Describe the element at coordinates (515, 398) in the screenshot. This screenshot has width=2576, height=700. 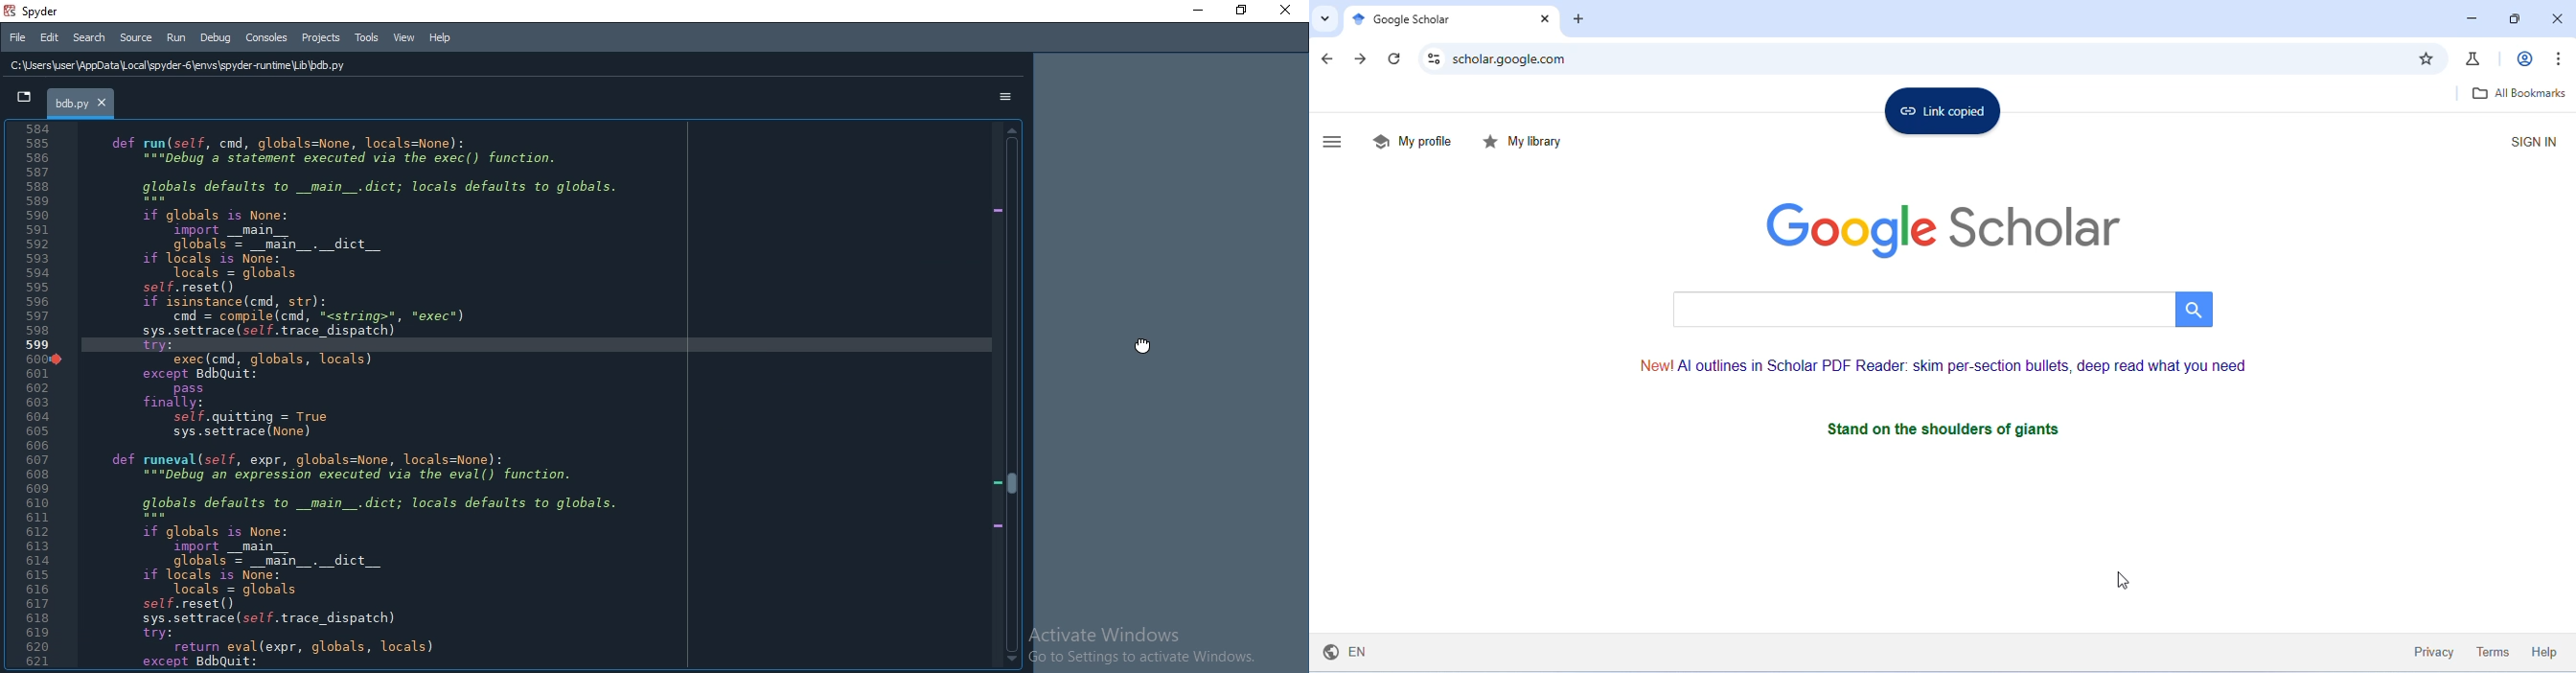
I see `code` at that location.